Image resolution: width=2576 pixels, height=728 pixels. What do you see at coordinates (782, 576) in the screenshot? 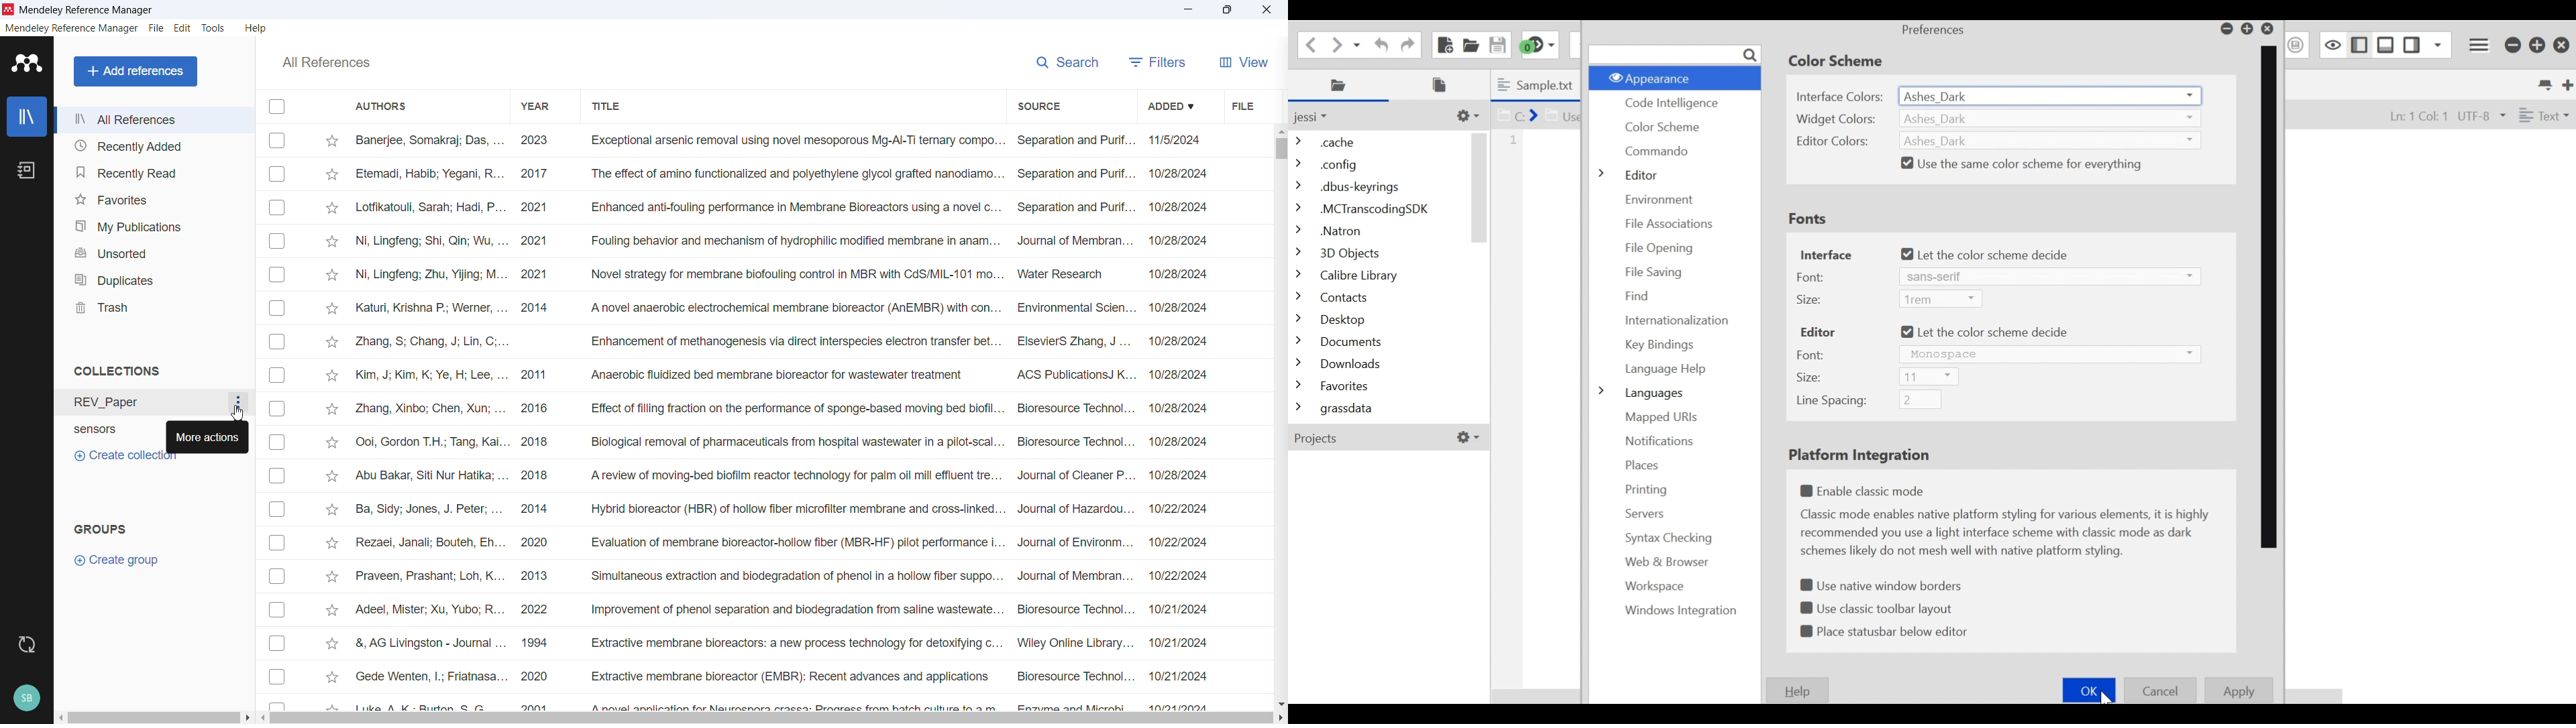
I see `Praveen, Prashant; Loh, K... 2013 Simultaneous extraction and biodegradation of phenol in a hollow fiber suppo... Journal of Membran... 10/22/2024` at bounding box center [782, 576].